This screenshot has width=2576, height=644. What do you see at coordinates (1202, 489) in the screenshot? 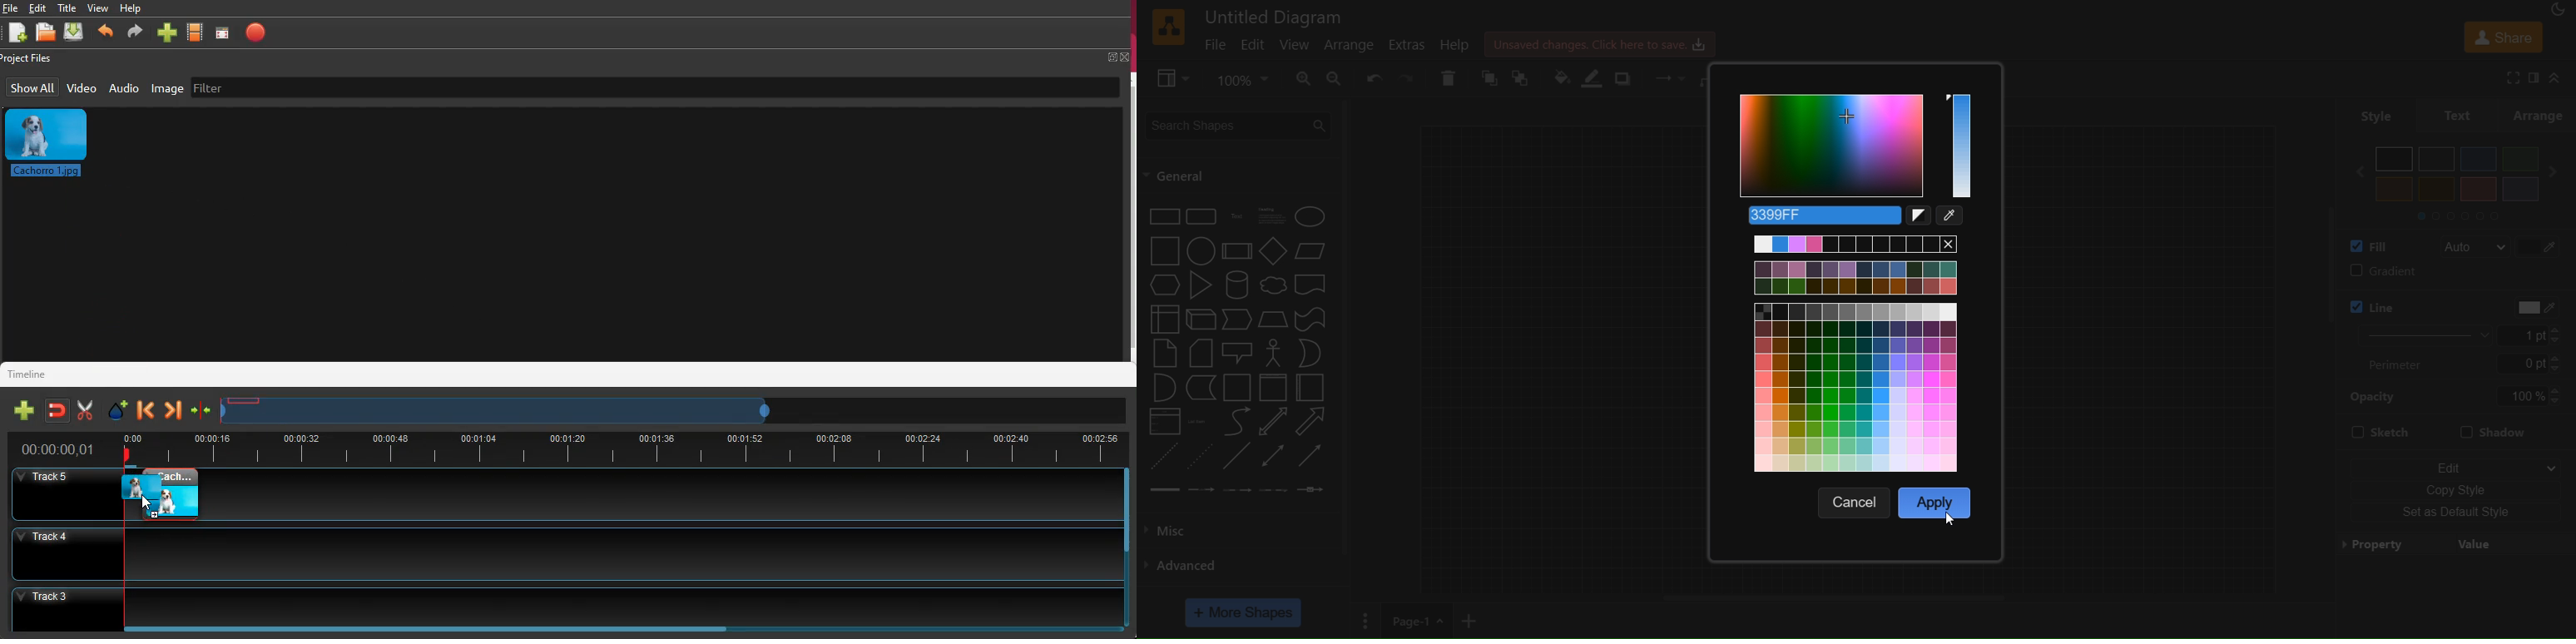
I see `connector 2` at bounding box center [1202, 489].